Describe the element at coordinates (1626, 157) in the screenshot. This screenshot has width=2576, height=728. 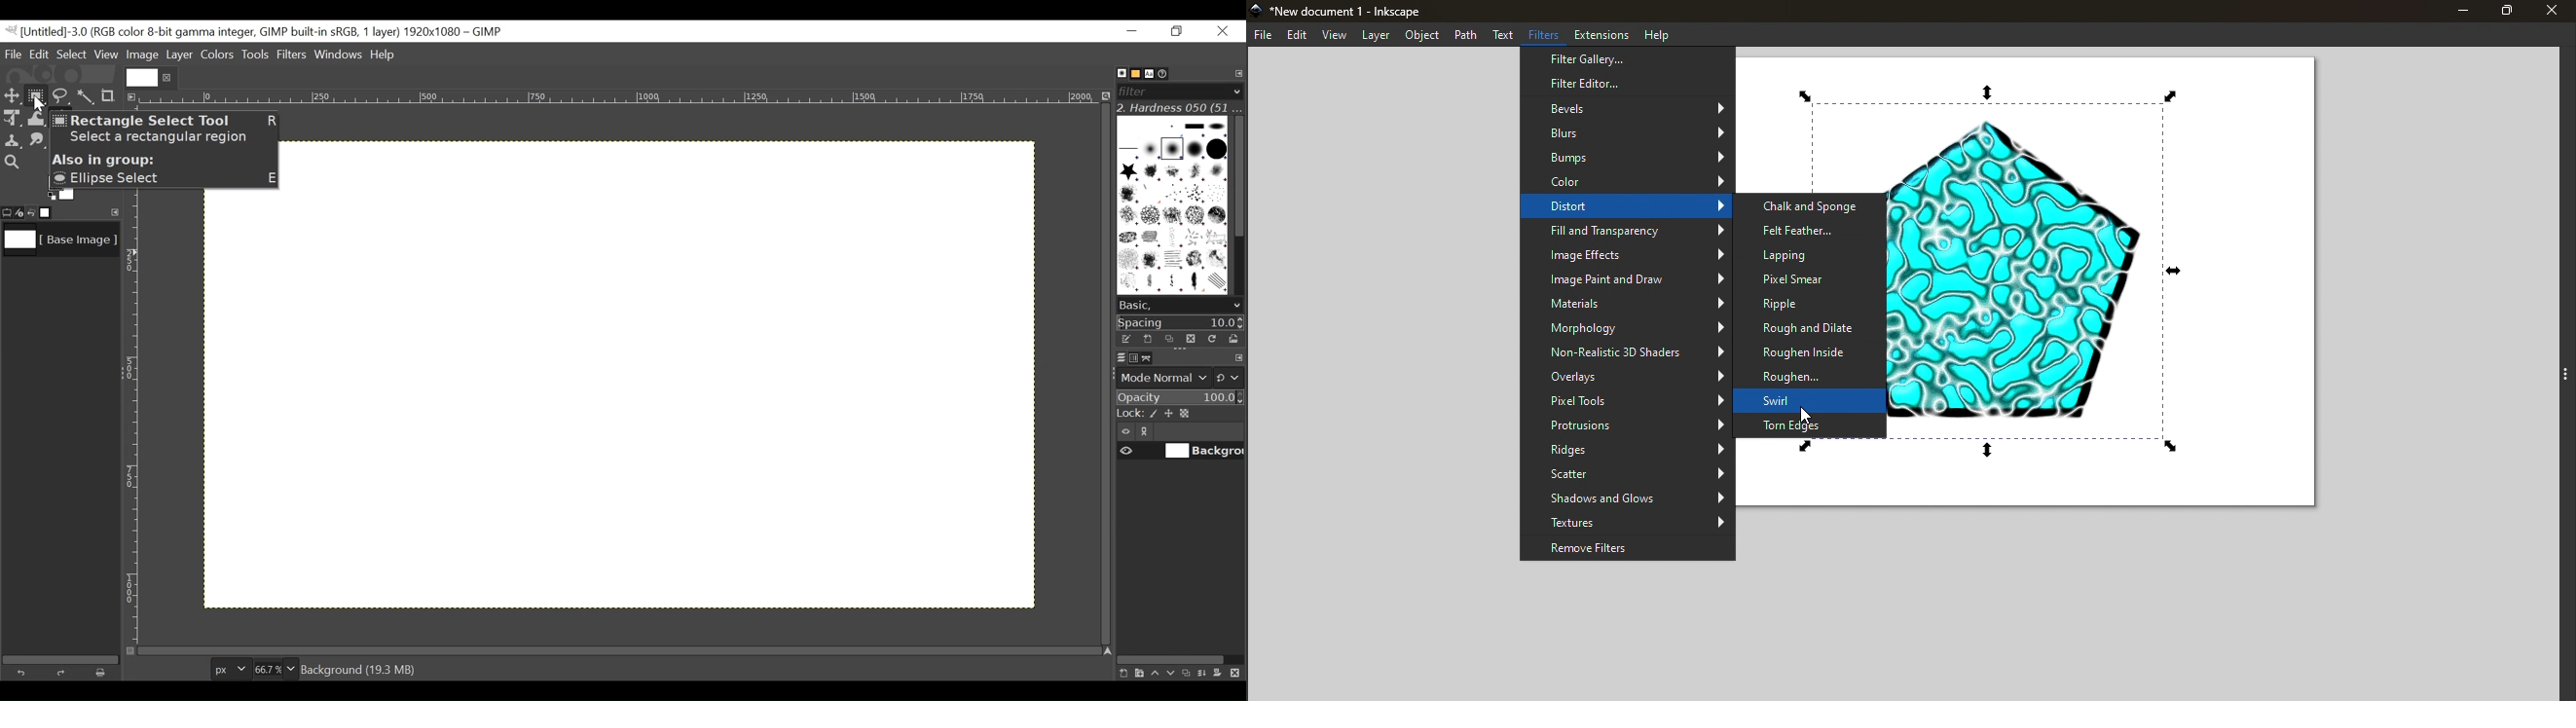
I see `Bumps` at that location.